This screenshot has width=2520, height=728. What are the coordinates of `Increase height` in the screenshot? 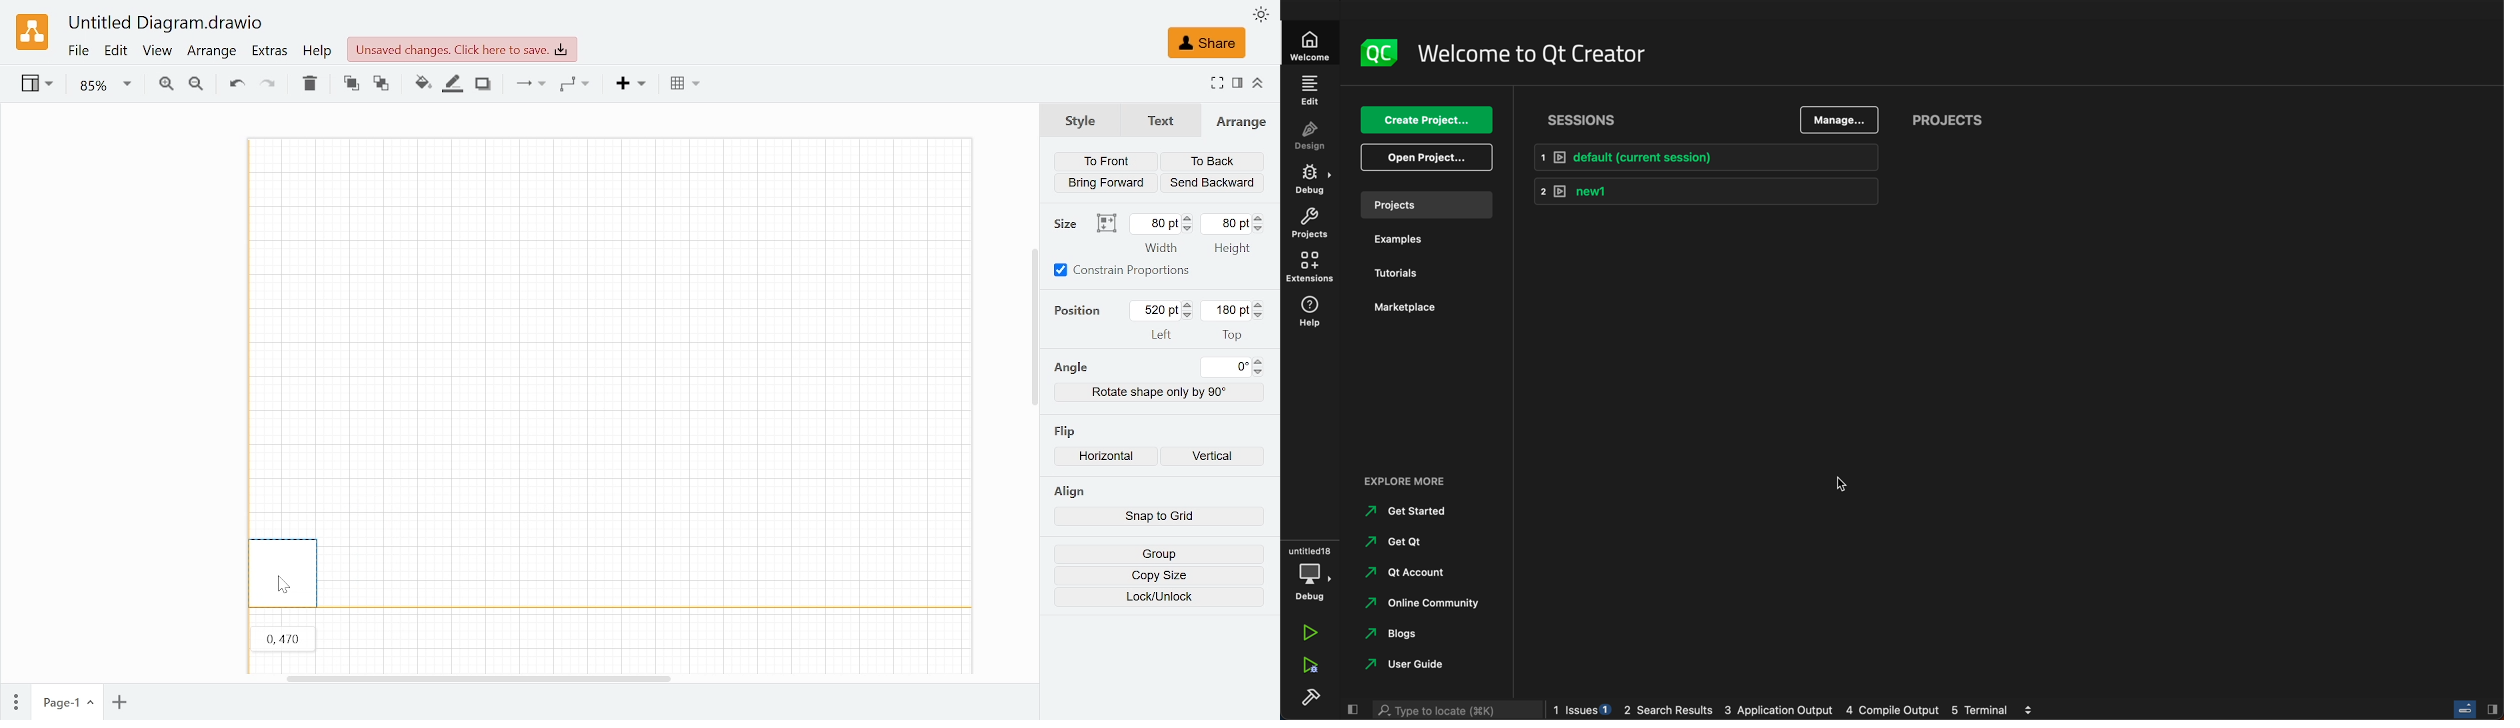 It's located at (1262, 217).